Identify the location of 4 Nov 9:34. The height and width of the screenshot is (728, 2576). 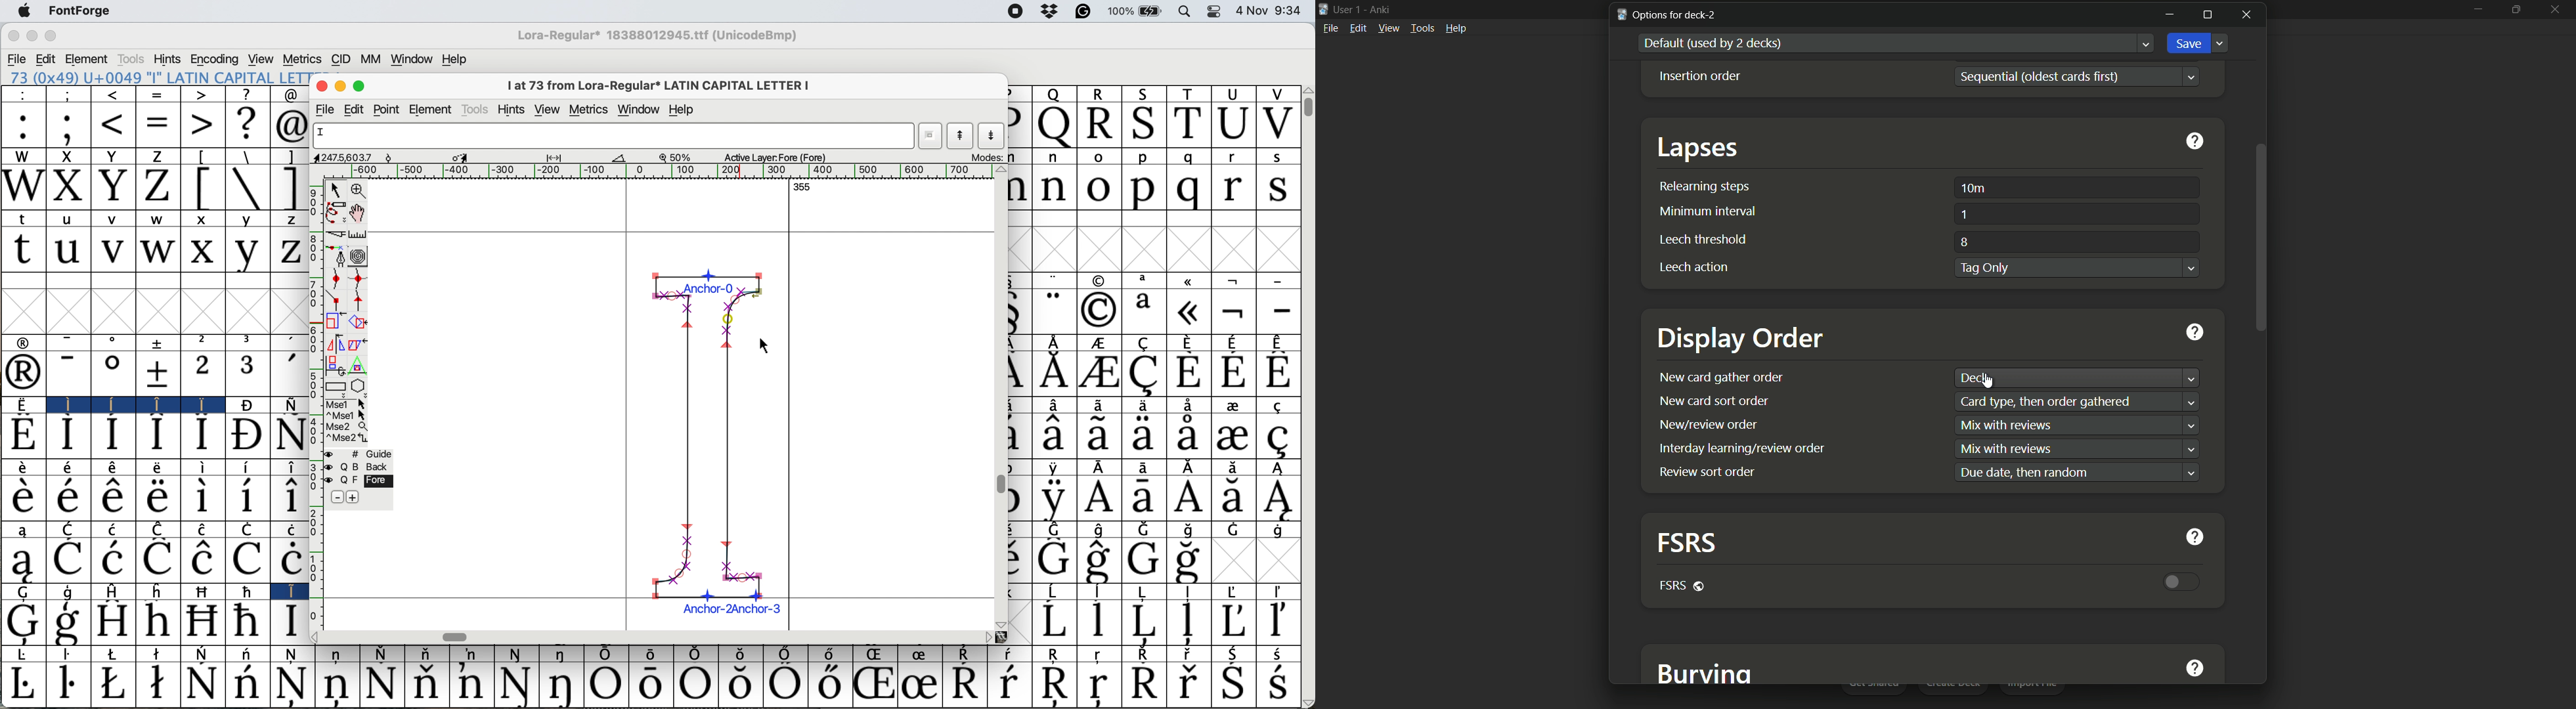
(1271, 11).